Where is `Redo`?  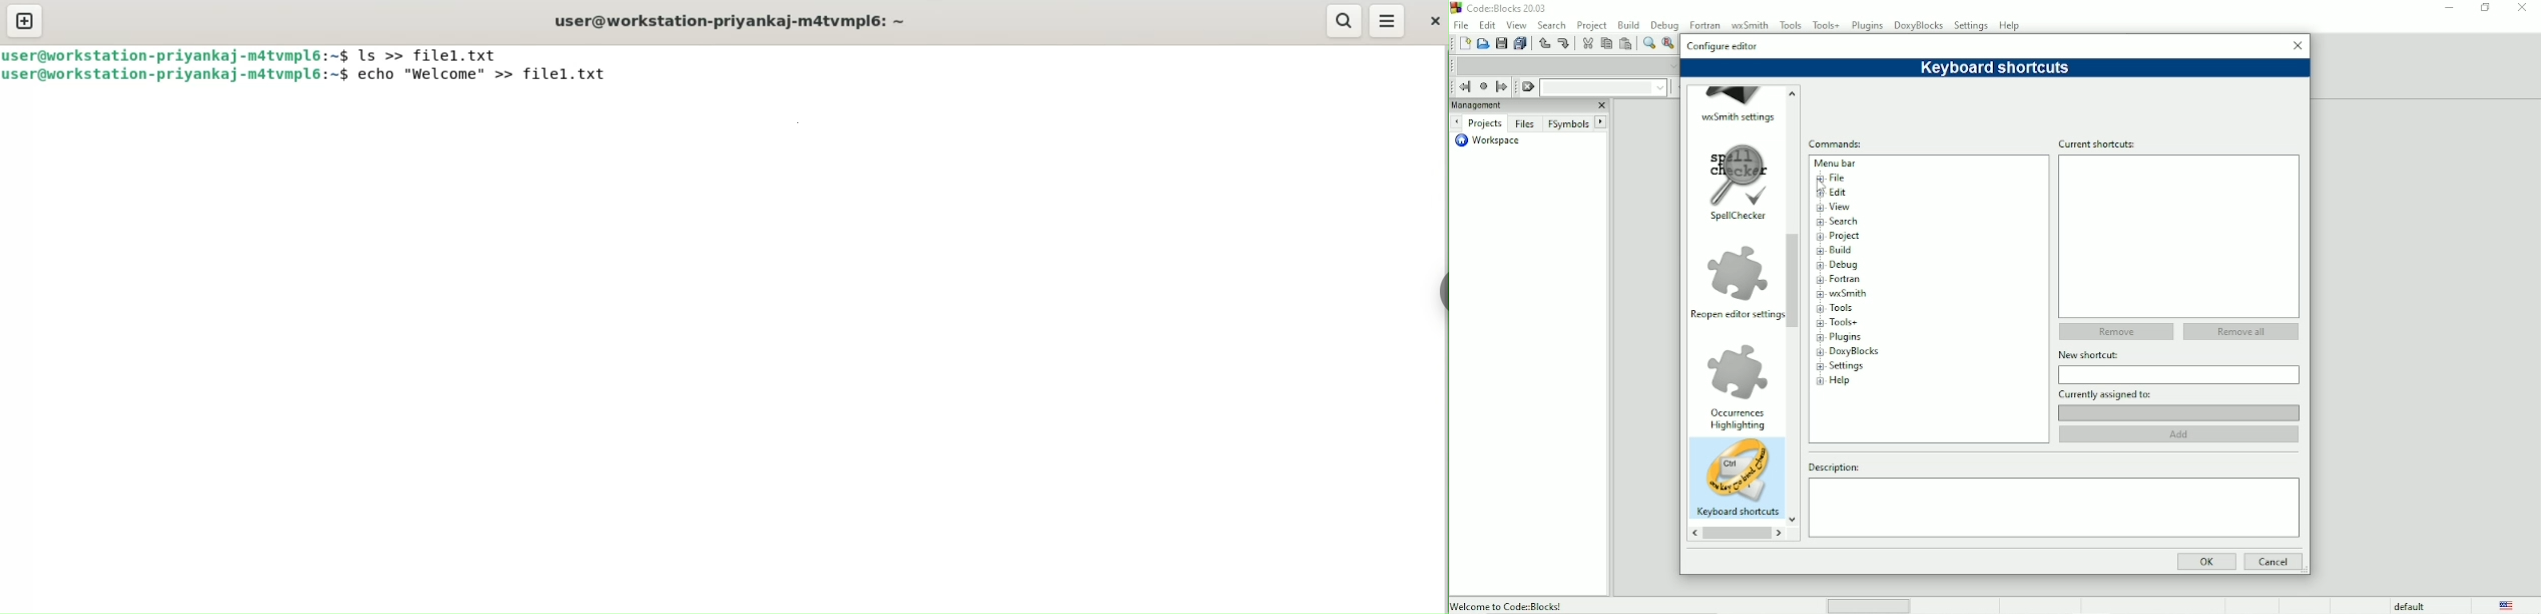 Redo is located at coordinates (1566, 44).